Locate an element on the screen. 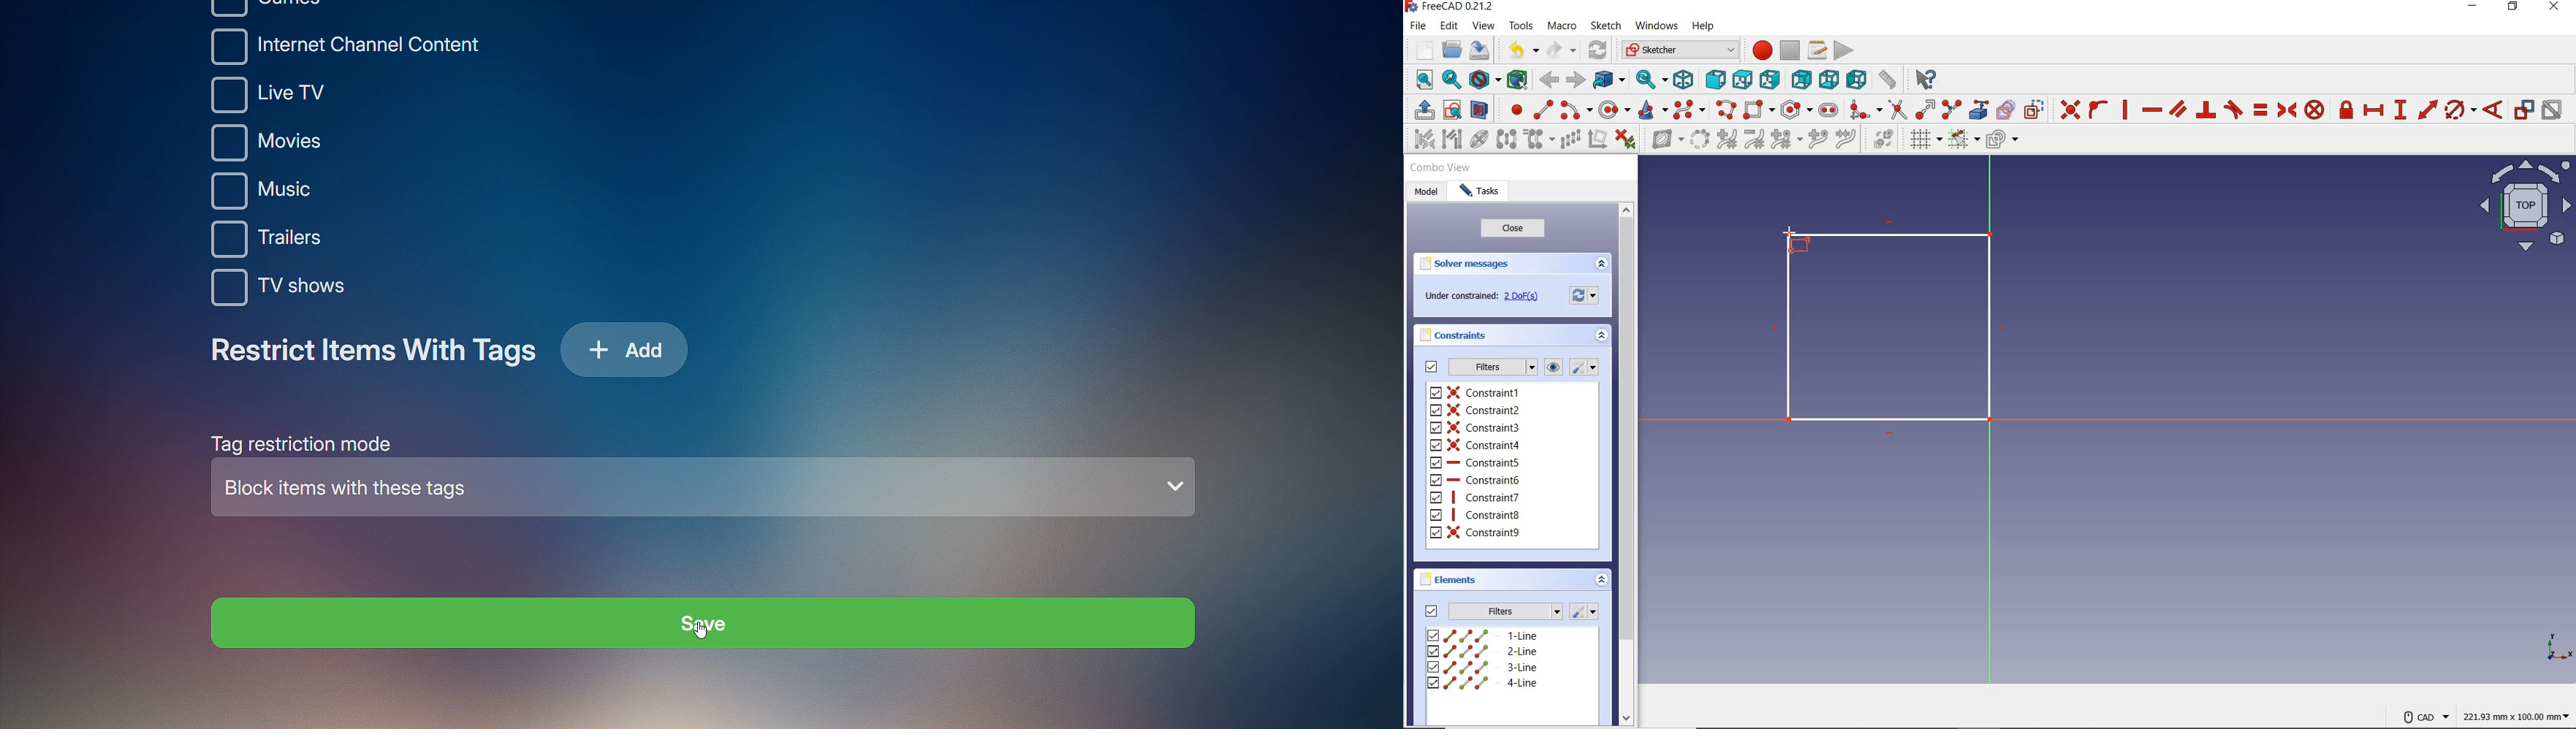 This screenshot has height=756, width=2576. what's this? is located at coordinates (1926, 80).